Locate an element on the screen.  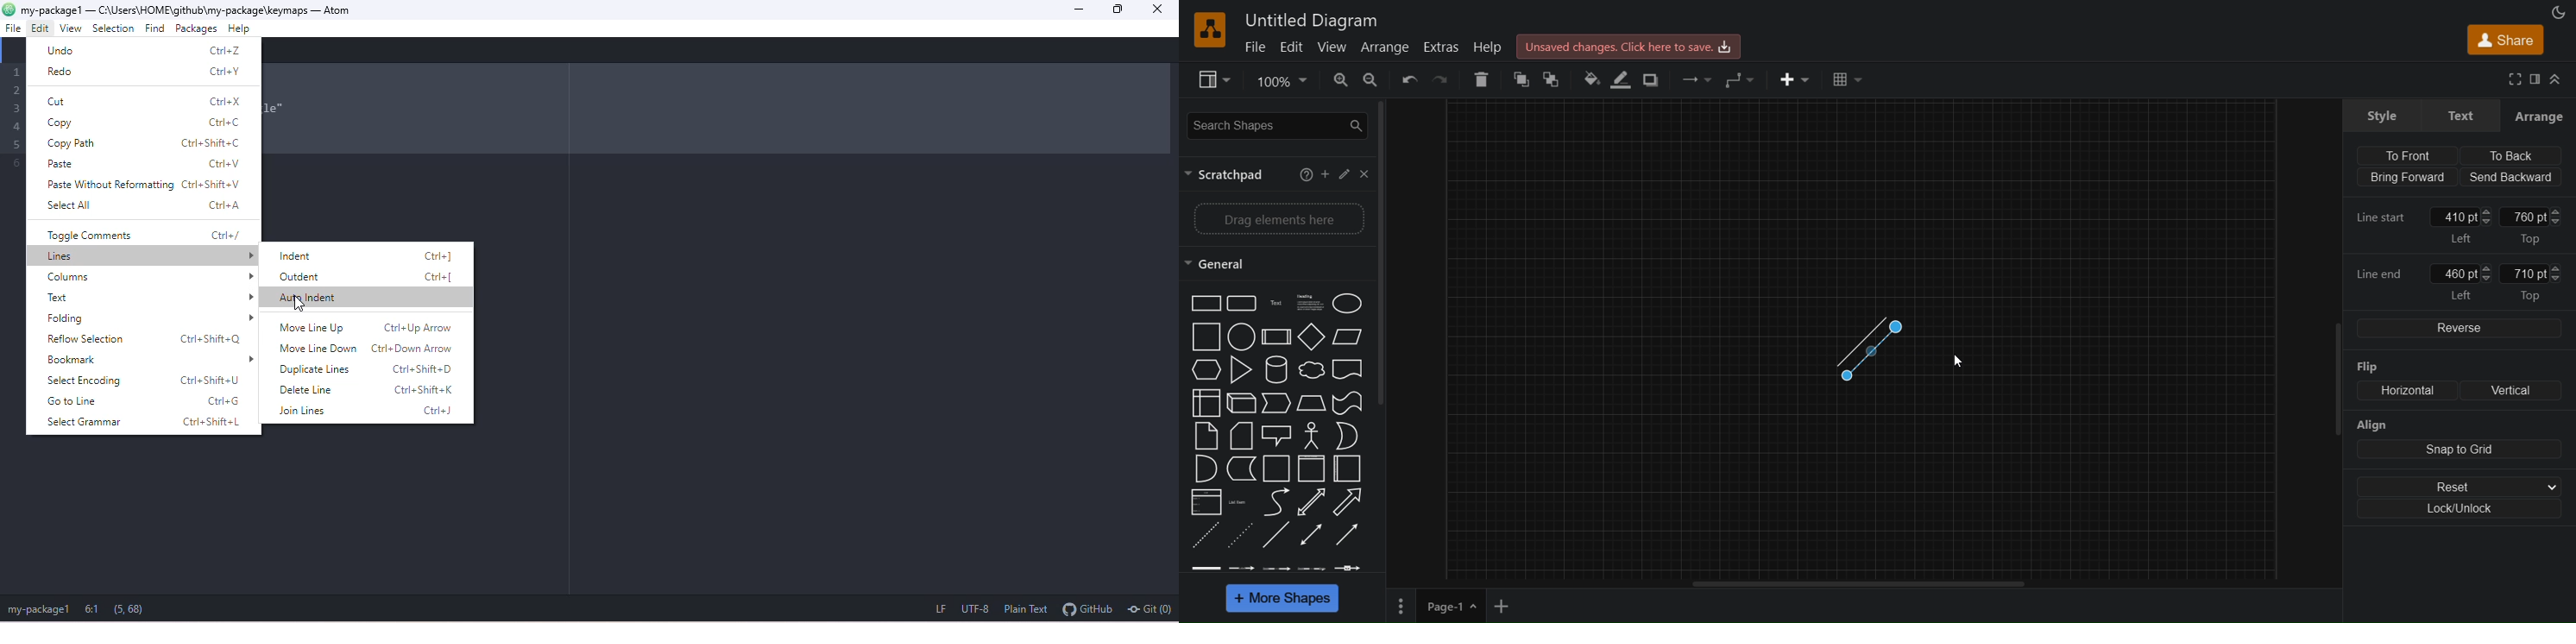
Bidirectional connector is located at coordinates (1313, 534).